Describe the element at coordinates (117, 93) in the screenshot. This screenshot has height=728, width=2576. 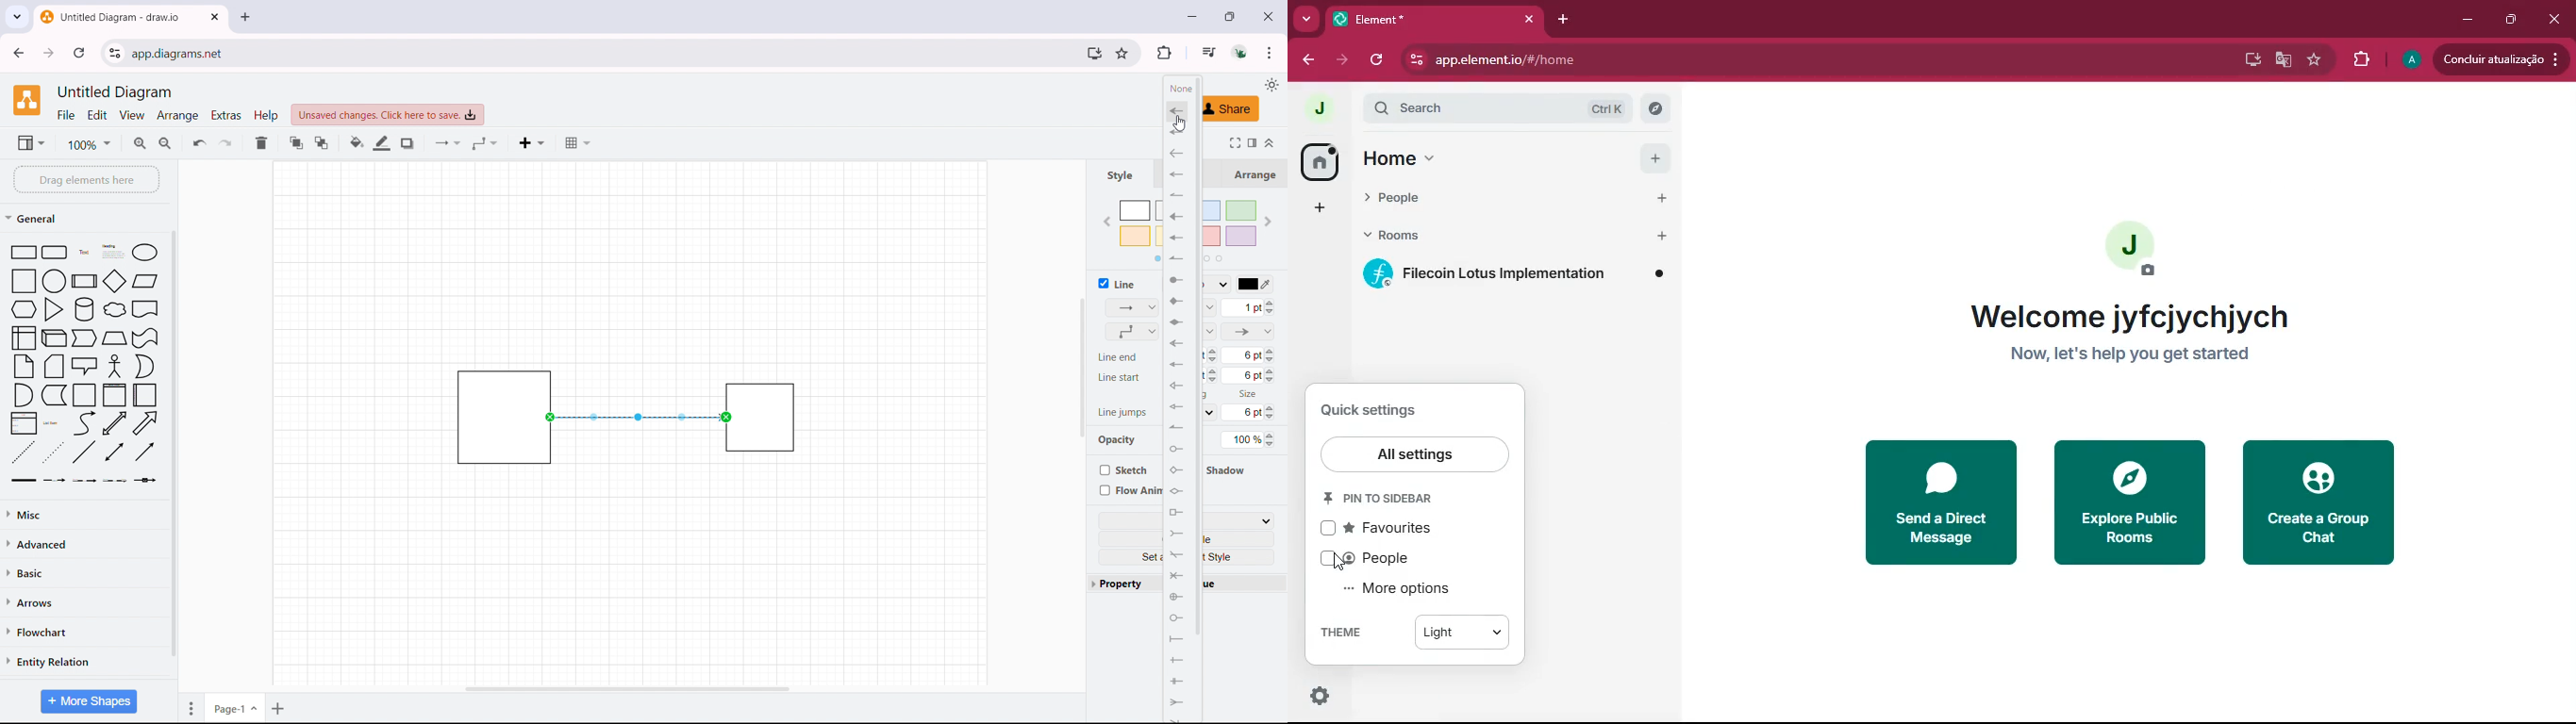
I see `document title` at that location.